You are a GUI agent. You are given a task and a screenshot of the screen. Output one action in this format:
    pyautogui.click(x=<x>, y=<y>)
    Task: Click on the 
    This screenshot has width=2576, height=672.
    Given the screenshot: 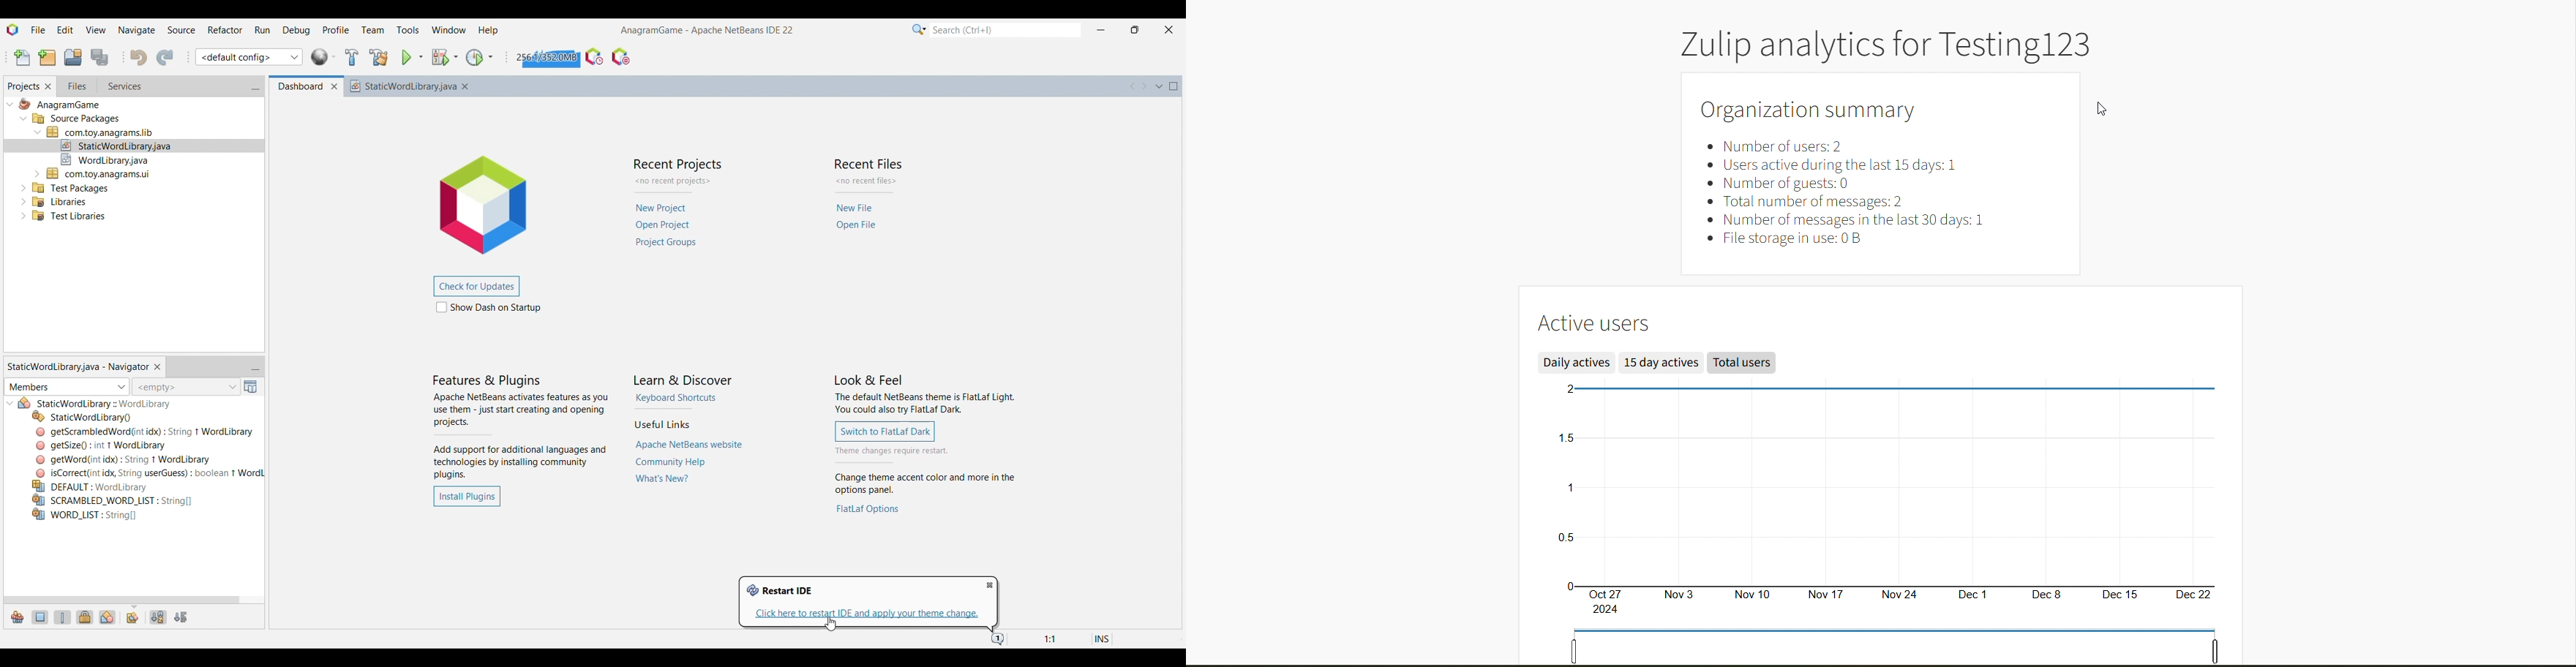 What is the action you would take?
    pyautogui.click(x=95, y=486)
    